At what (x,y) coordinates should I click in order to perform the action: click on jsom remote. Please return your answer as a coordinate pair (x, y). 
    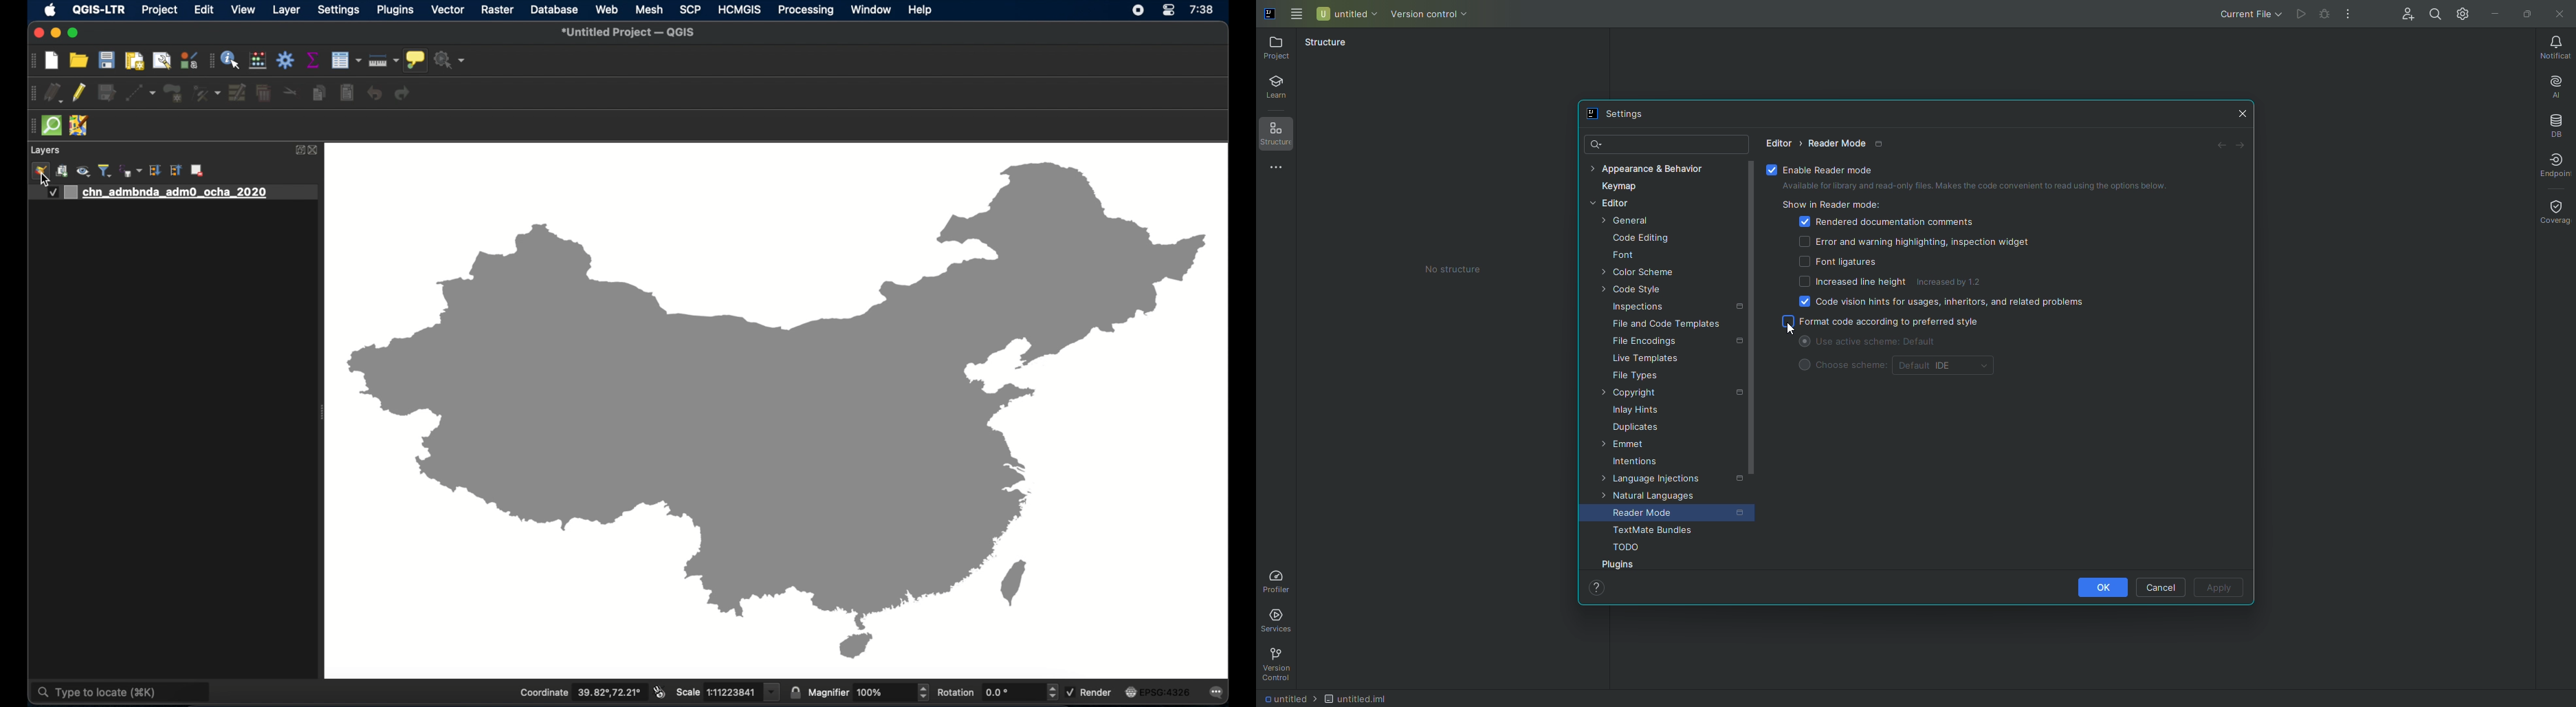
    Looking at the image, I should click on (80, 125).